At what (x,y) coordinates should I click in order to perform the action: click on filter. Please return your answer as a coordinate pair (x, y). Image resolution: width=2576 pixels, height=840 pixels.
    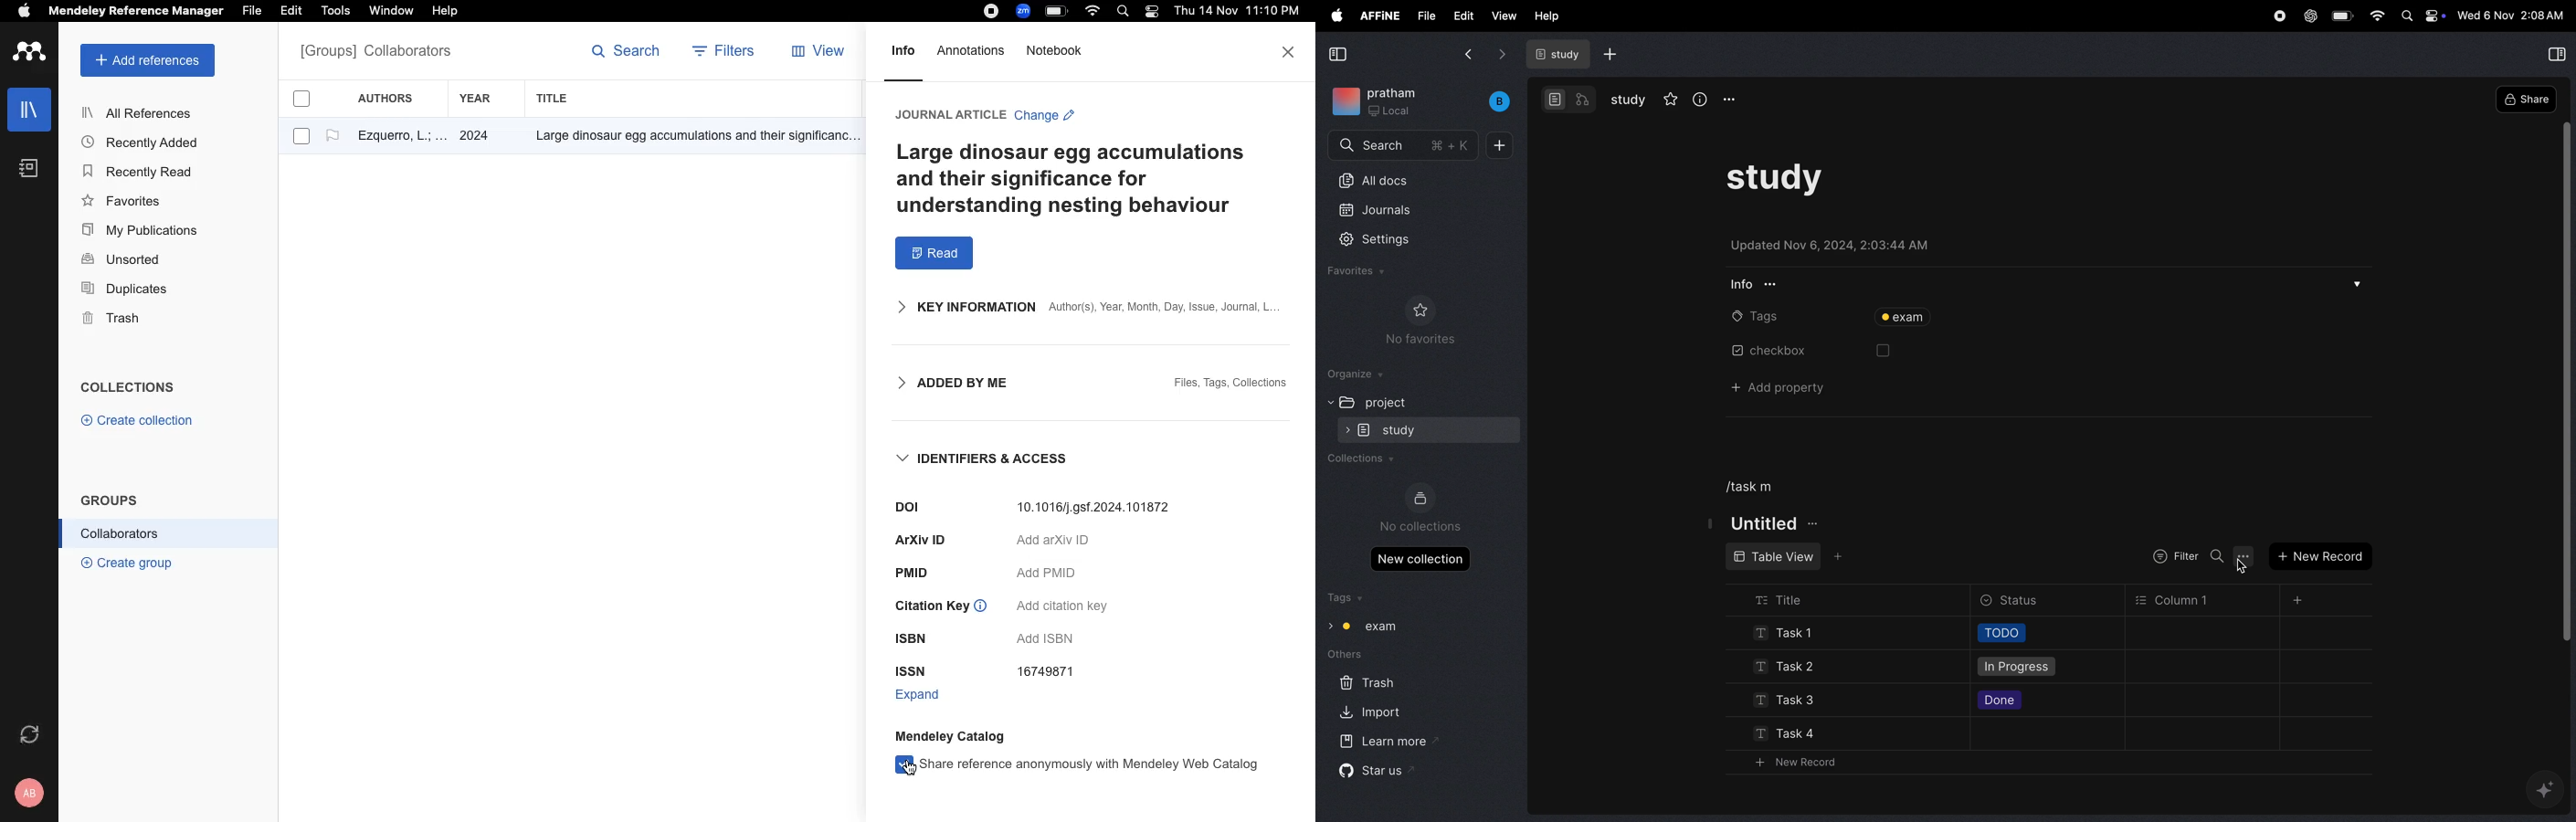
    Looking at the image, I should click on (2172, 557).